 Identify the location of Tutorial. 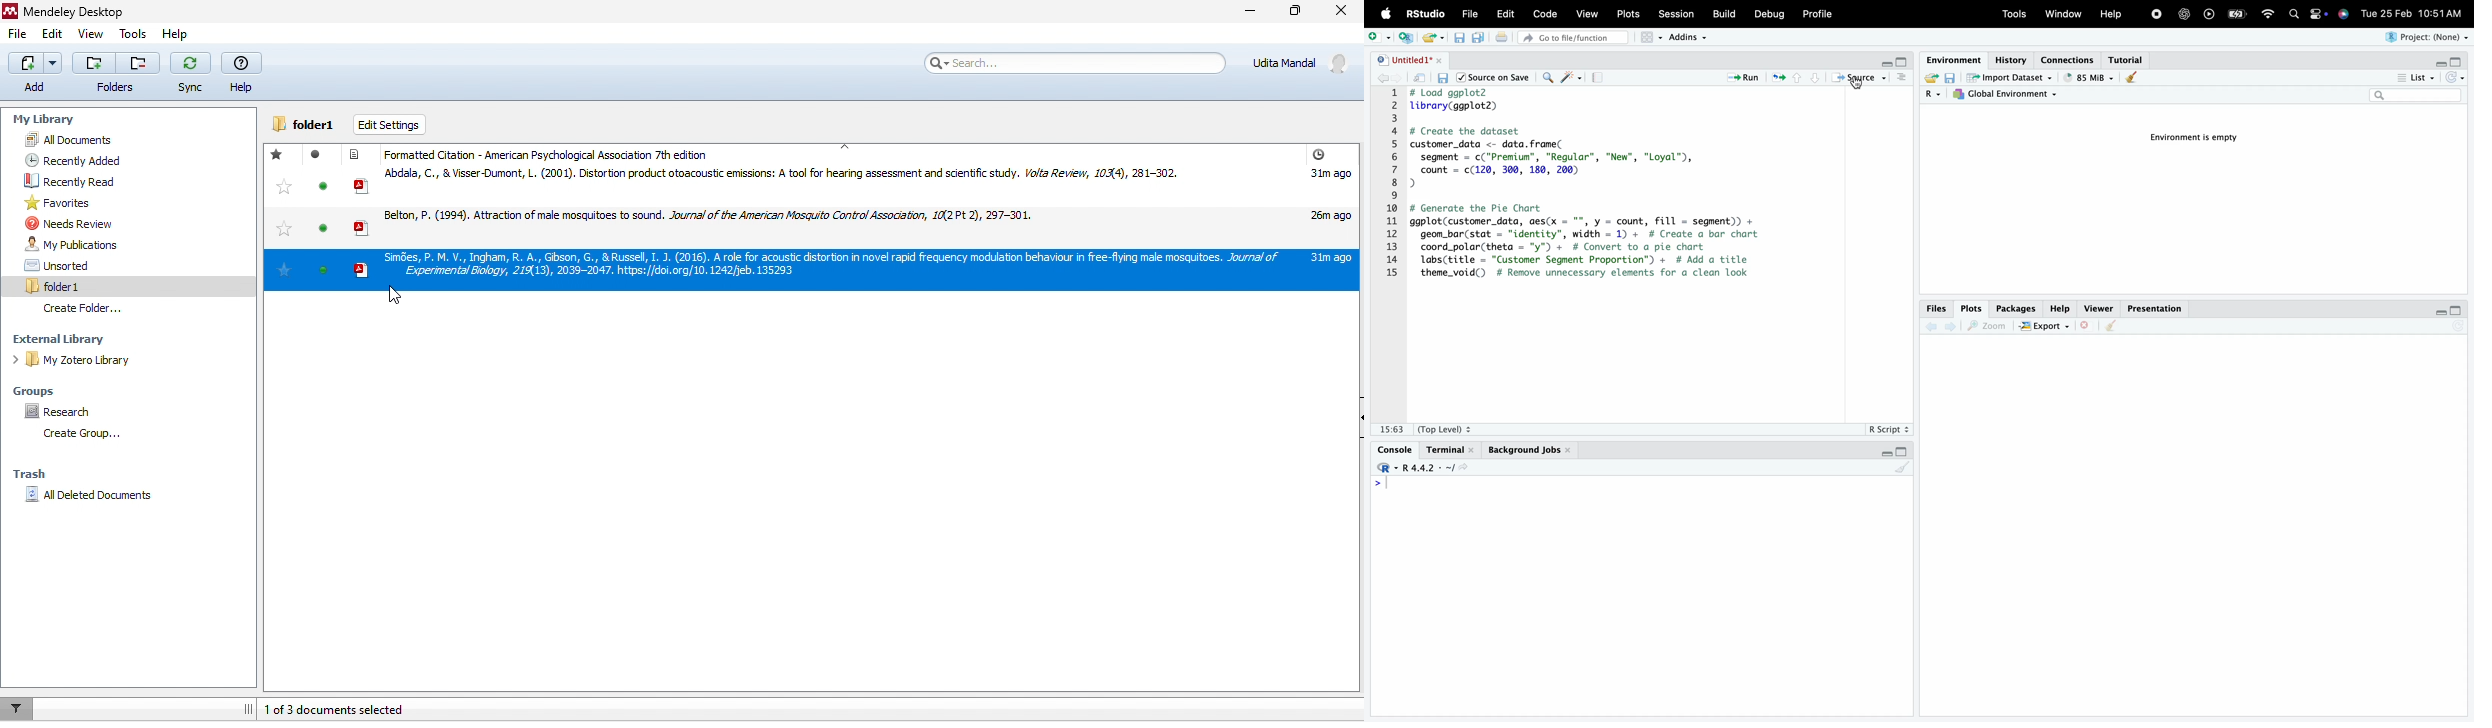
(2129, 59).